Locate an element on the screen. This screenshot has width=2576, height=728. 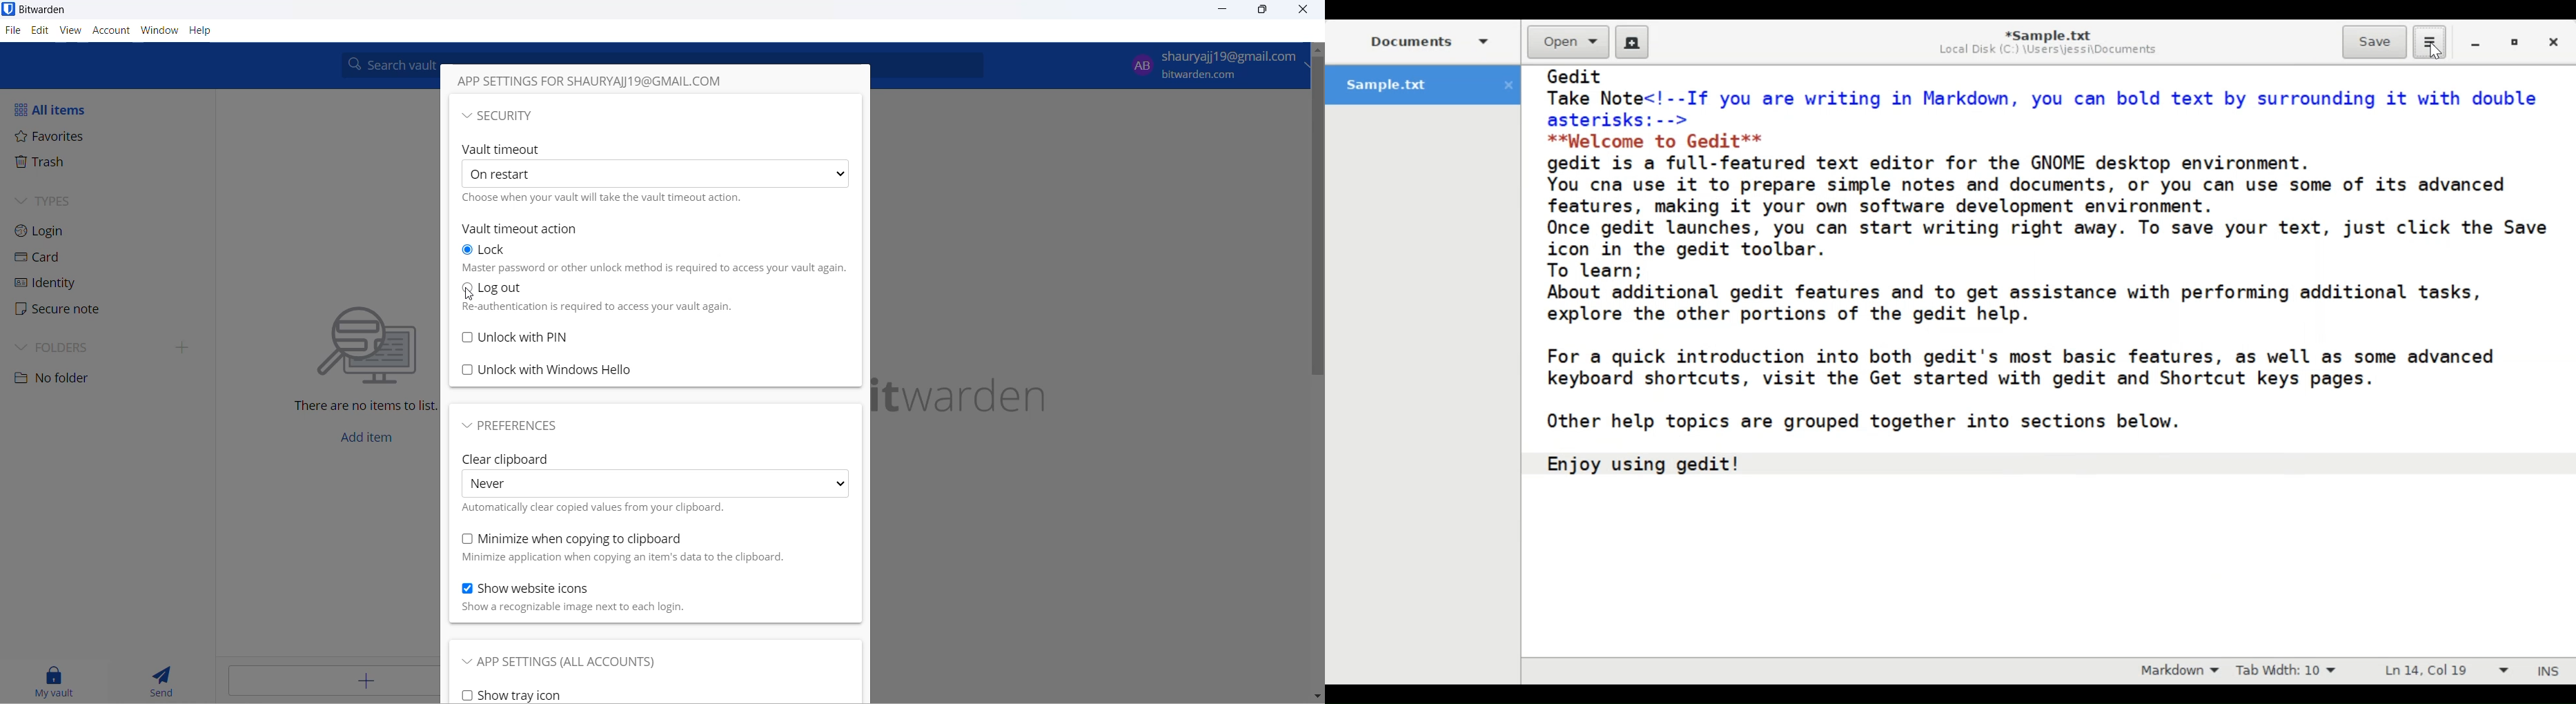
Login is located at coordinates (55, 231).